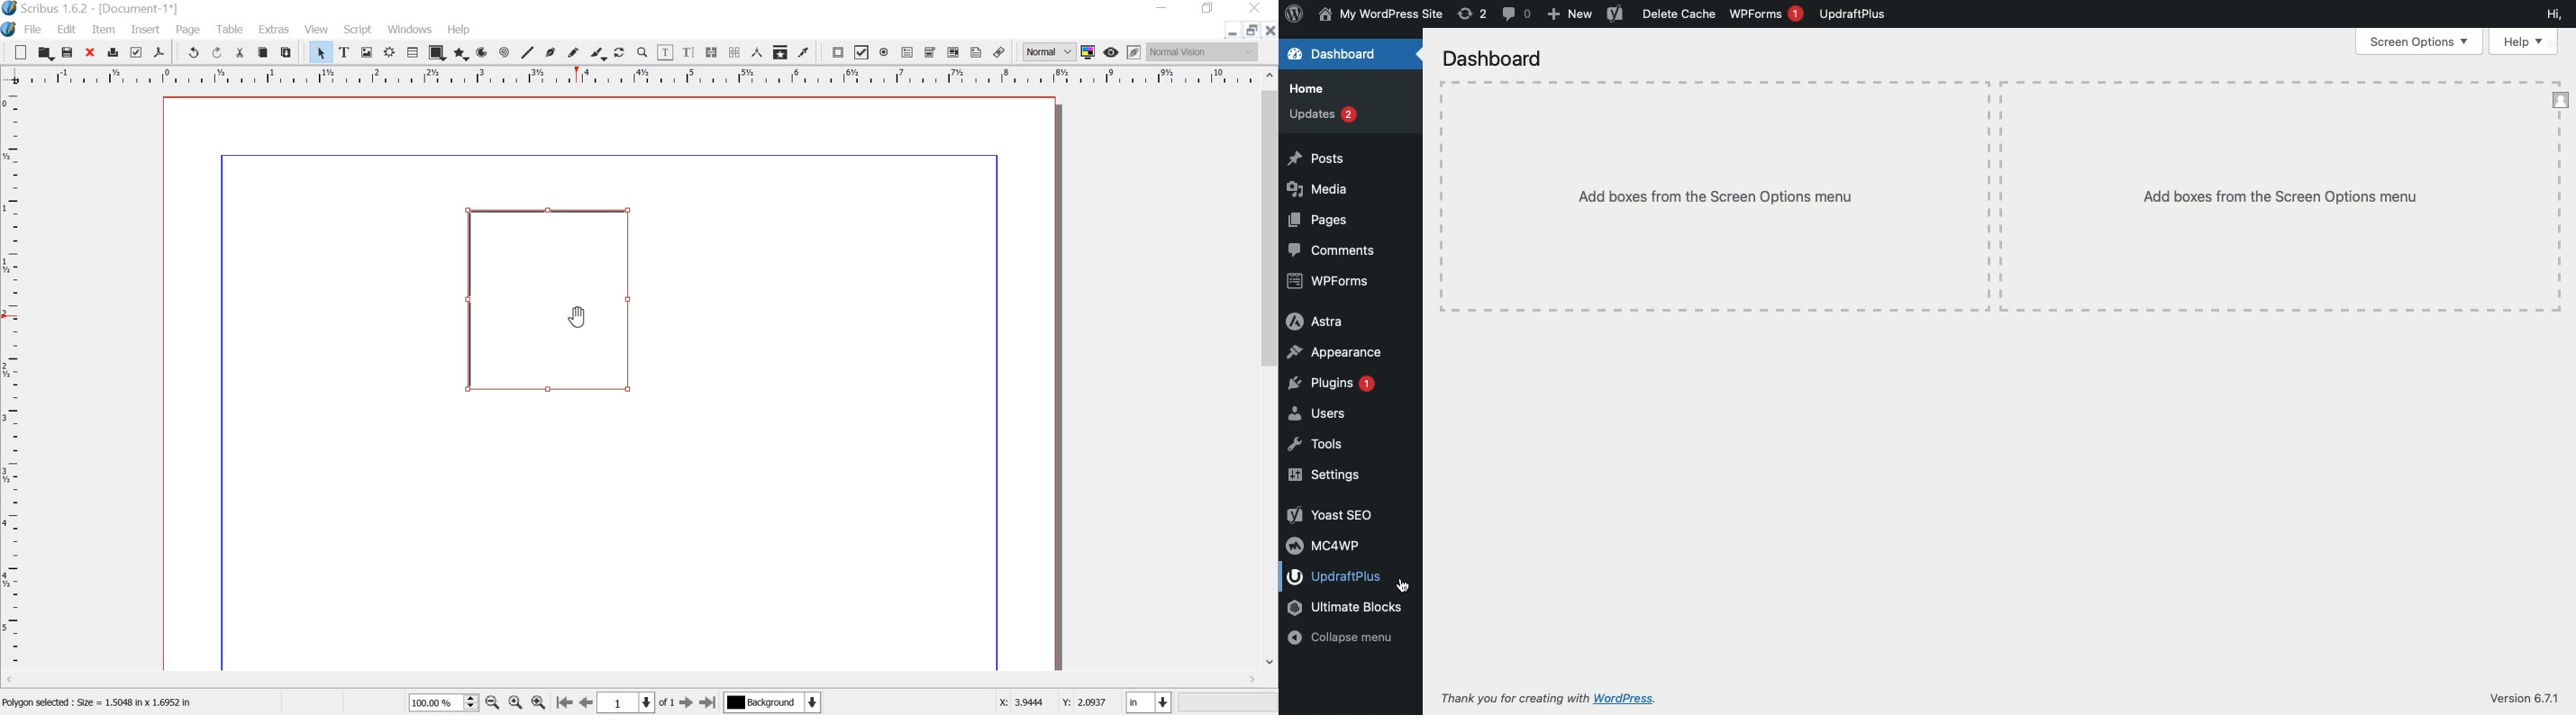  What do you see at coordinates (529, 52) in the screenshot?
I see `line` at bounding box center [529, 52].